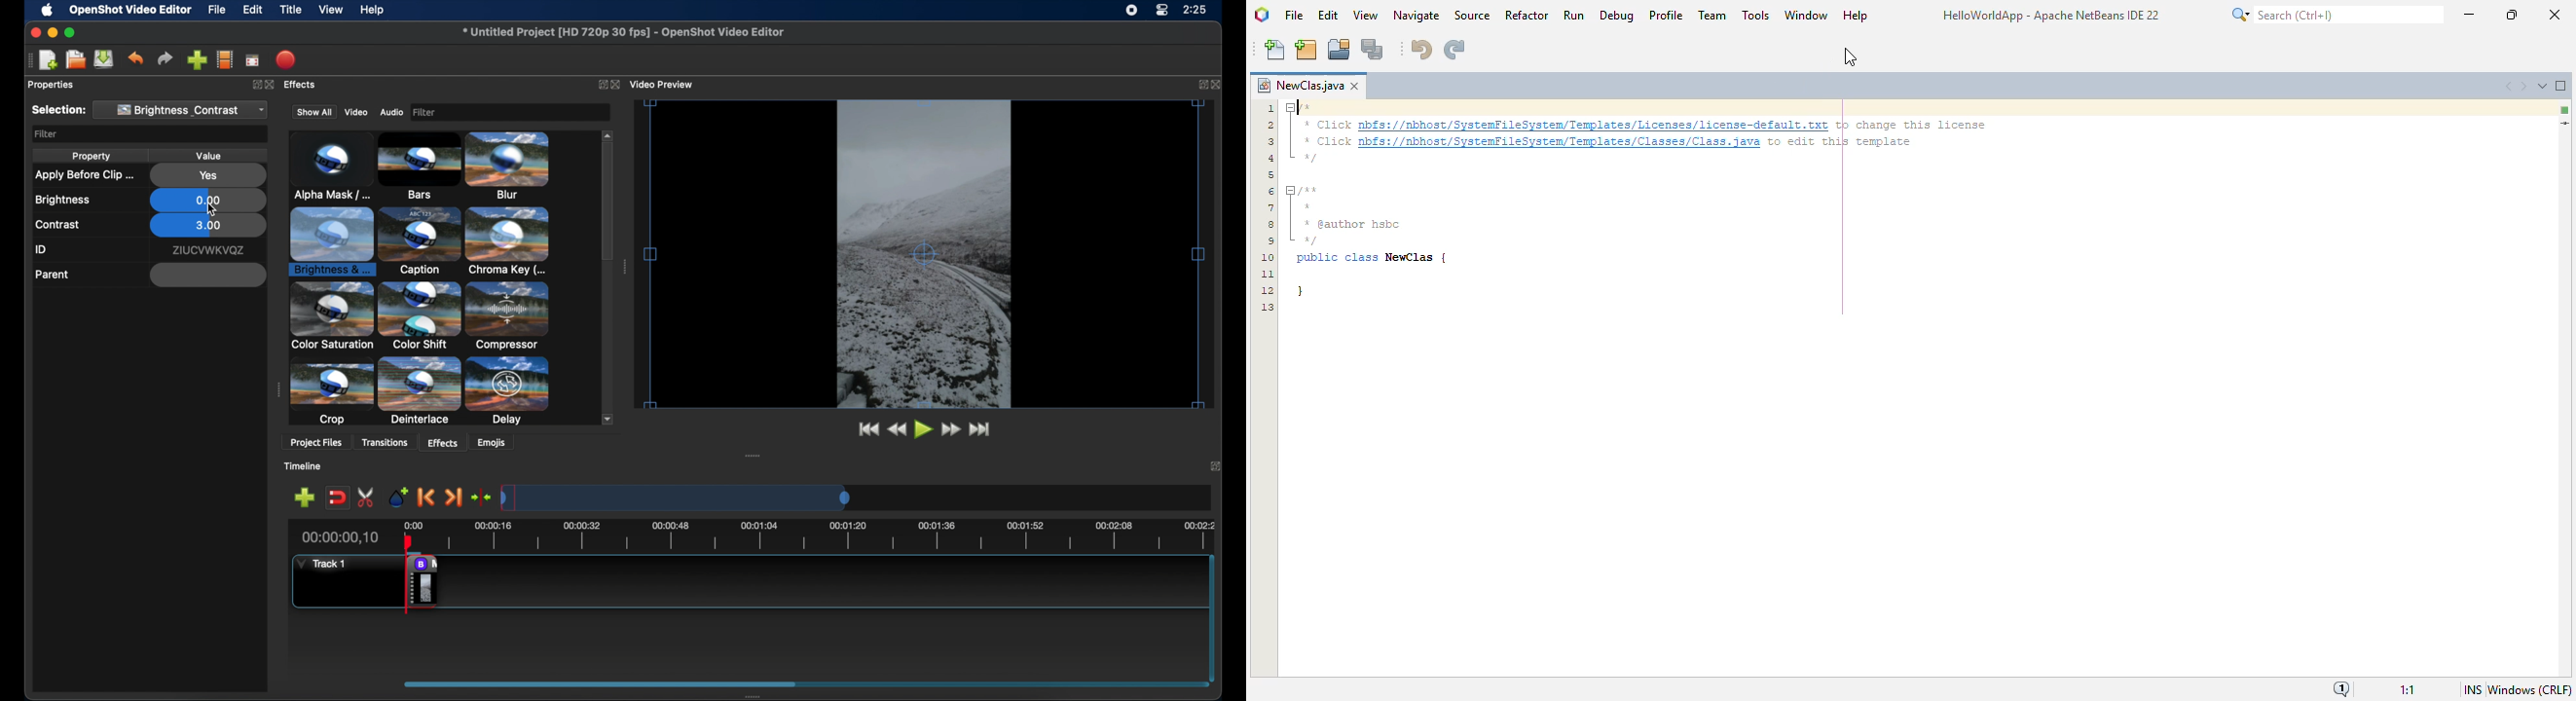  What do you see at coordinates (165, 58) in the screenshot?
I see `redo` at bounding box center [165, 58].